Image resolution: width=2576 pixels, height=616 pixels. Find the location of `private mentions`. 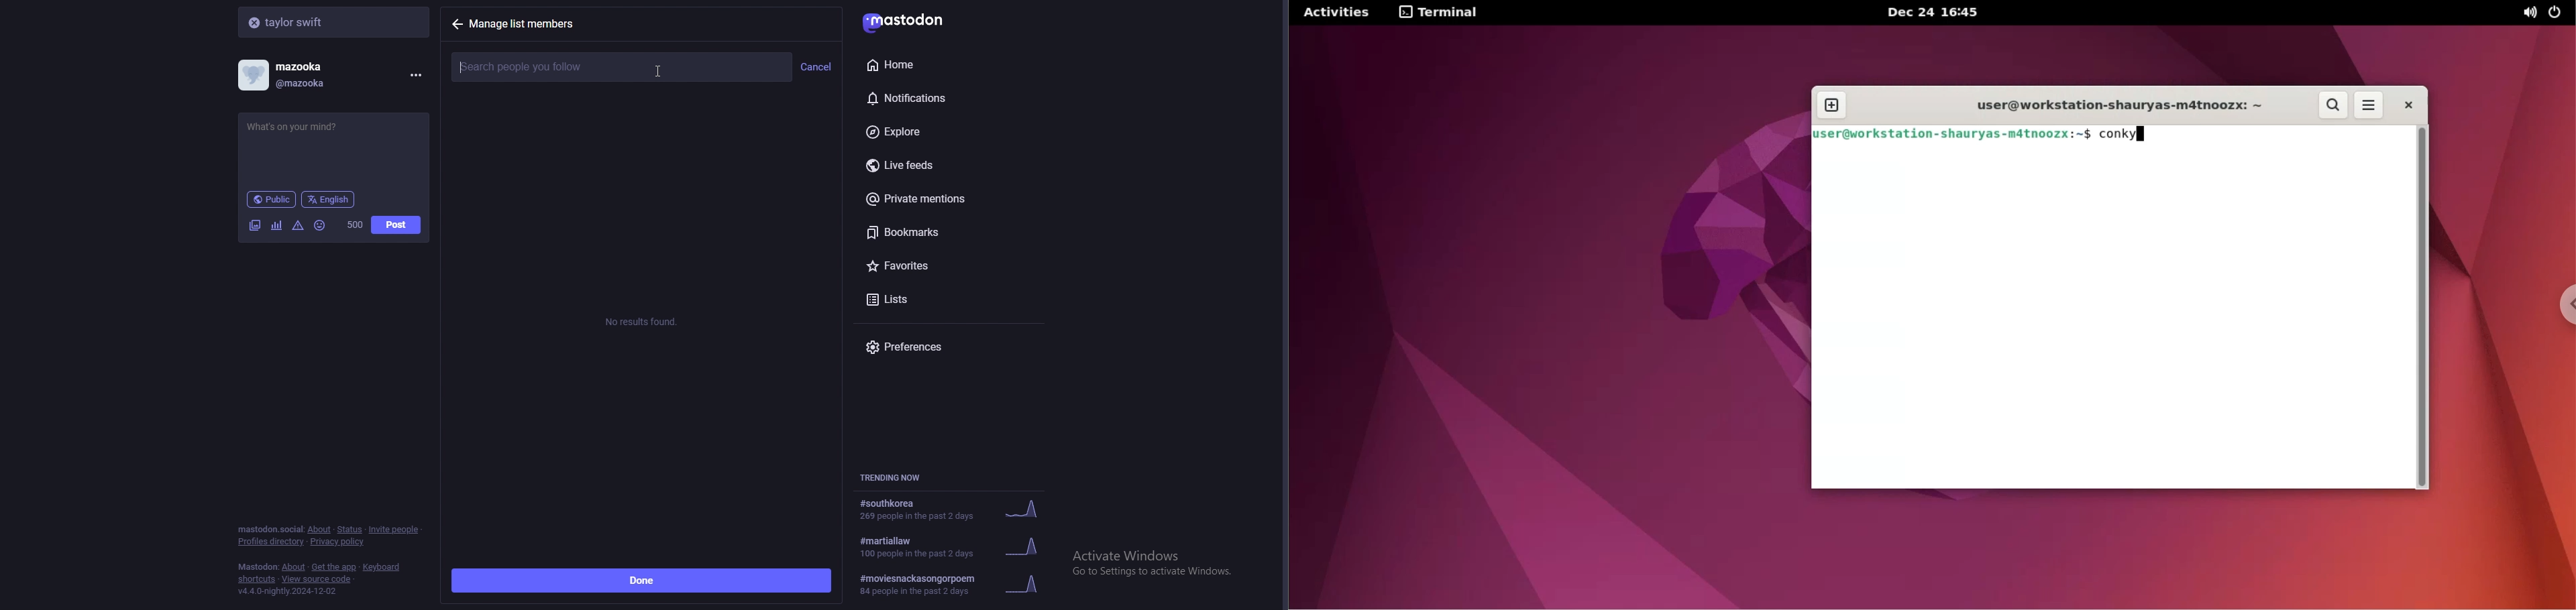

private mentions is located at coordinates (947, 198).